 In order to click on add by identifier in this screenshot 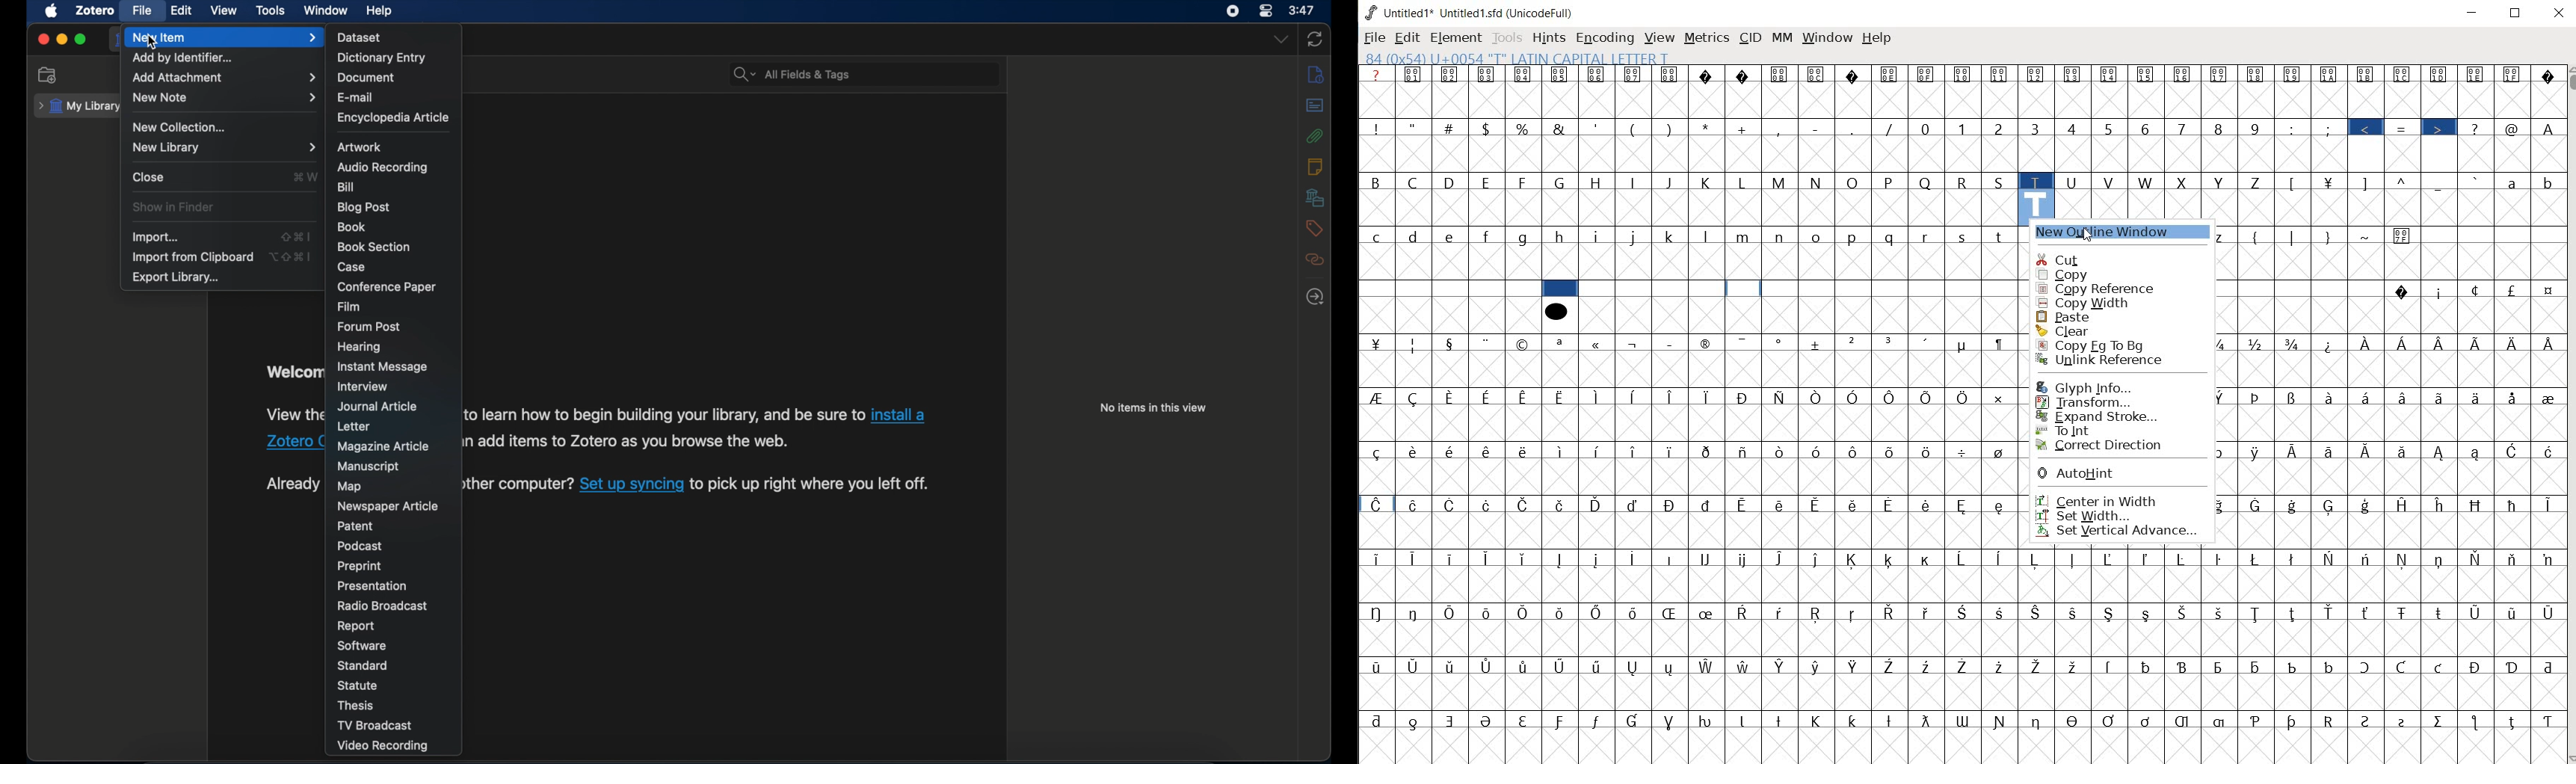, I will do `click(186, 57)`.